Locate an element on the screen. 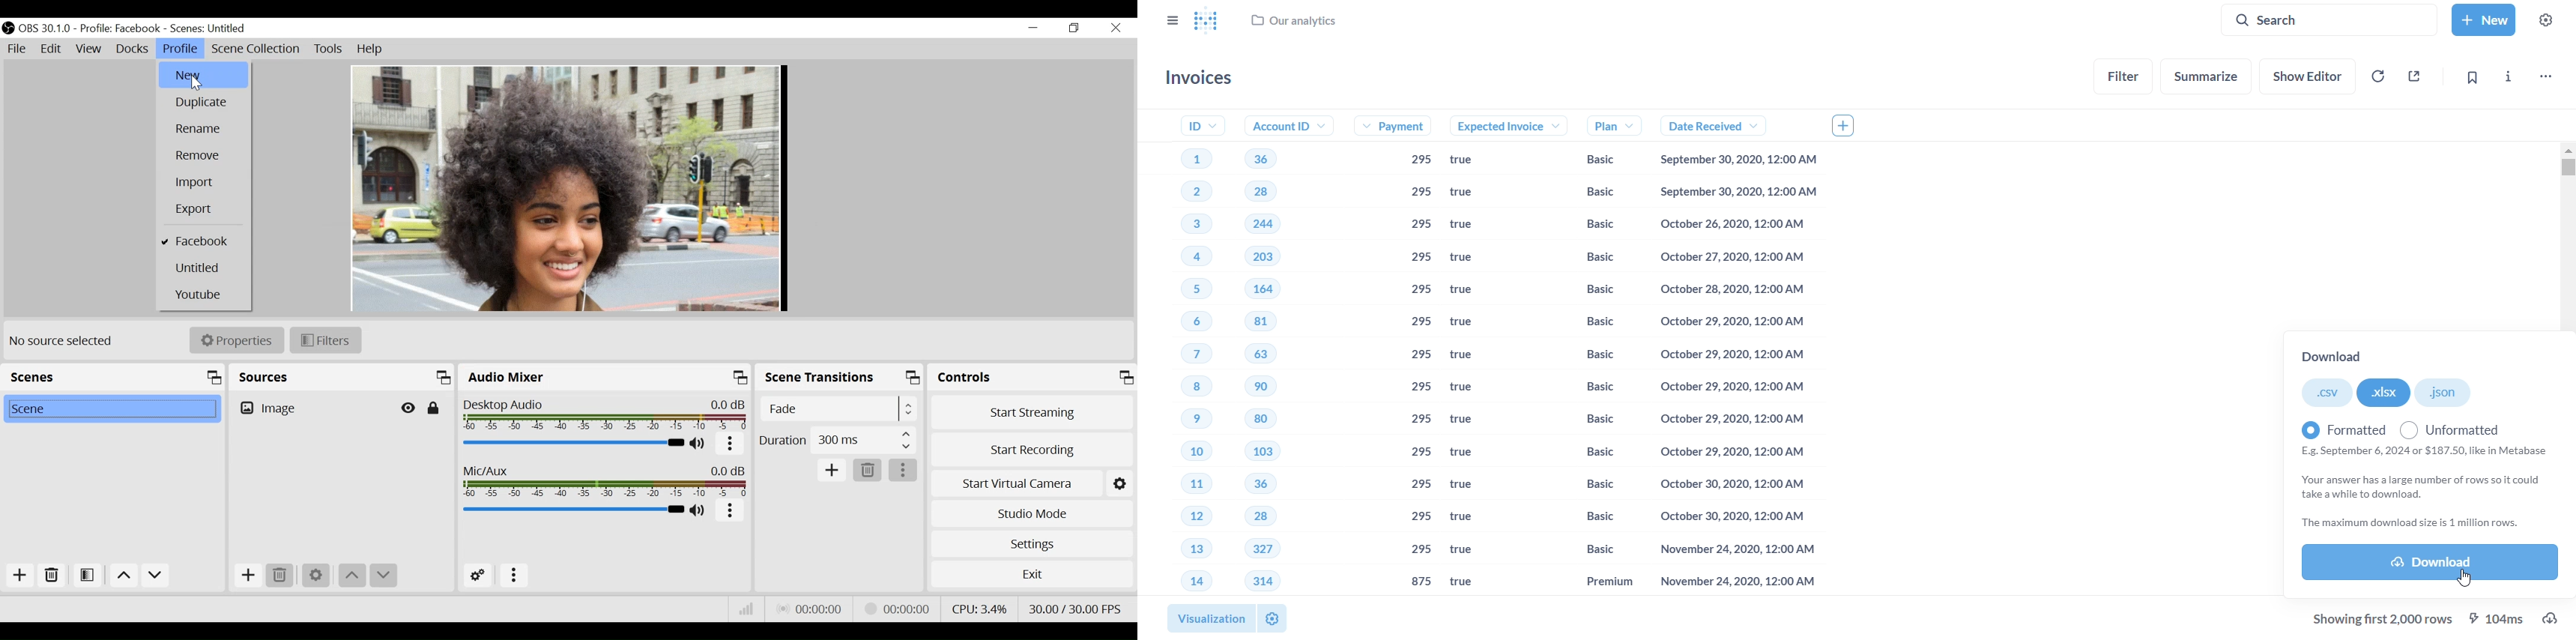 Image resolution: width=2576 pixels, height=644 pixels. invoices is located at coordinates (1203, 78).